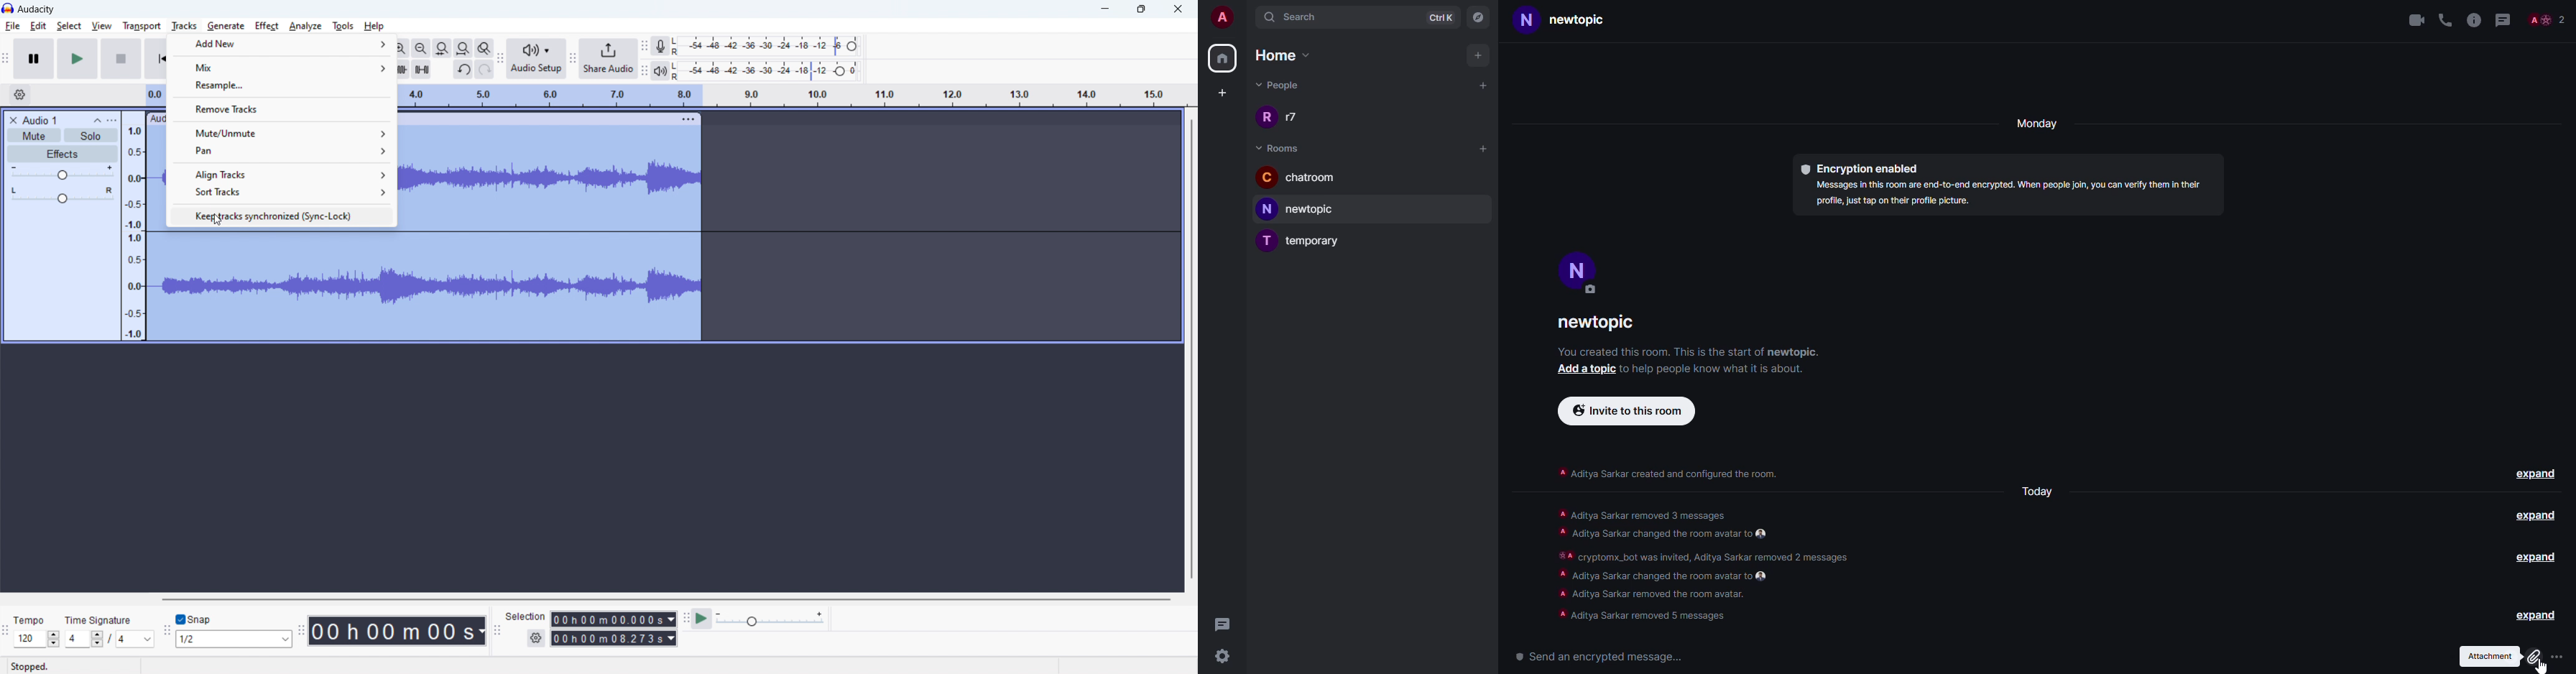 The image size is (2576, 700). I want to click on , so click(2552, 19).